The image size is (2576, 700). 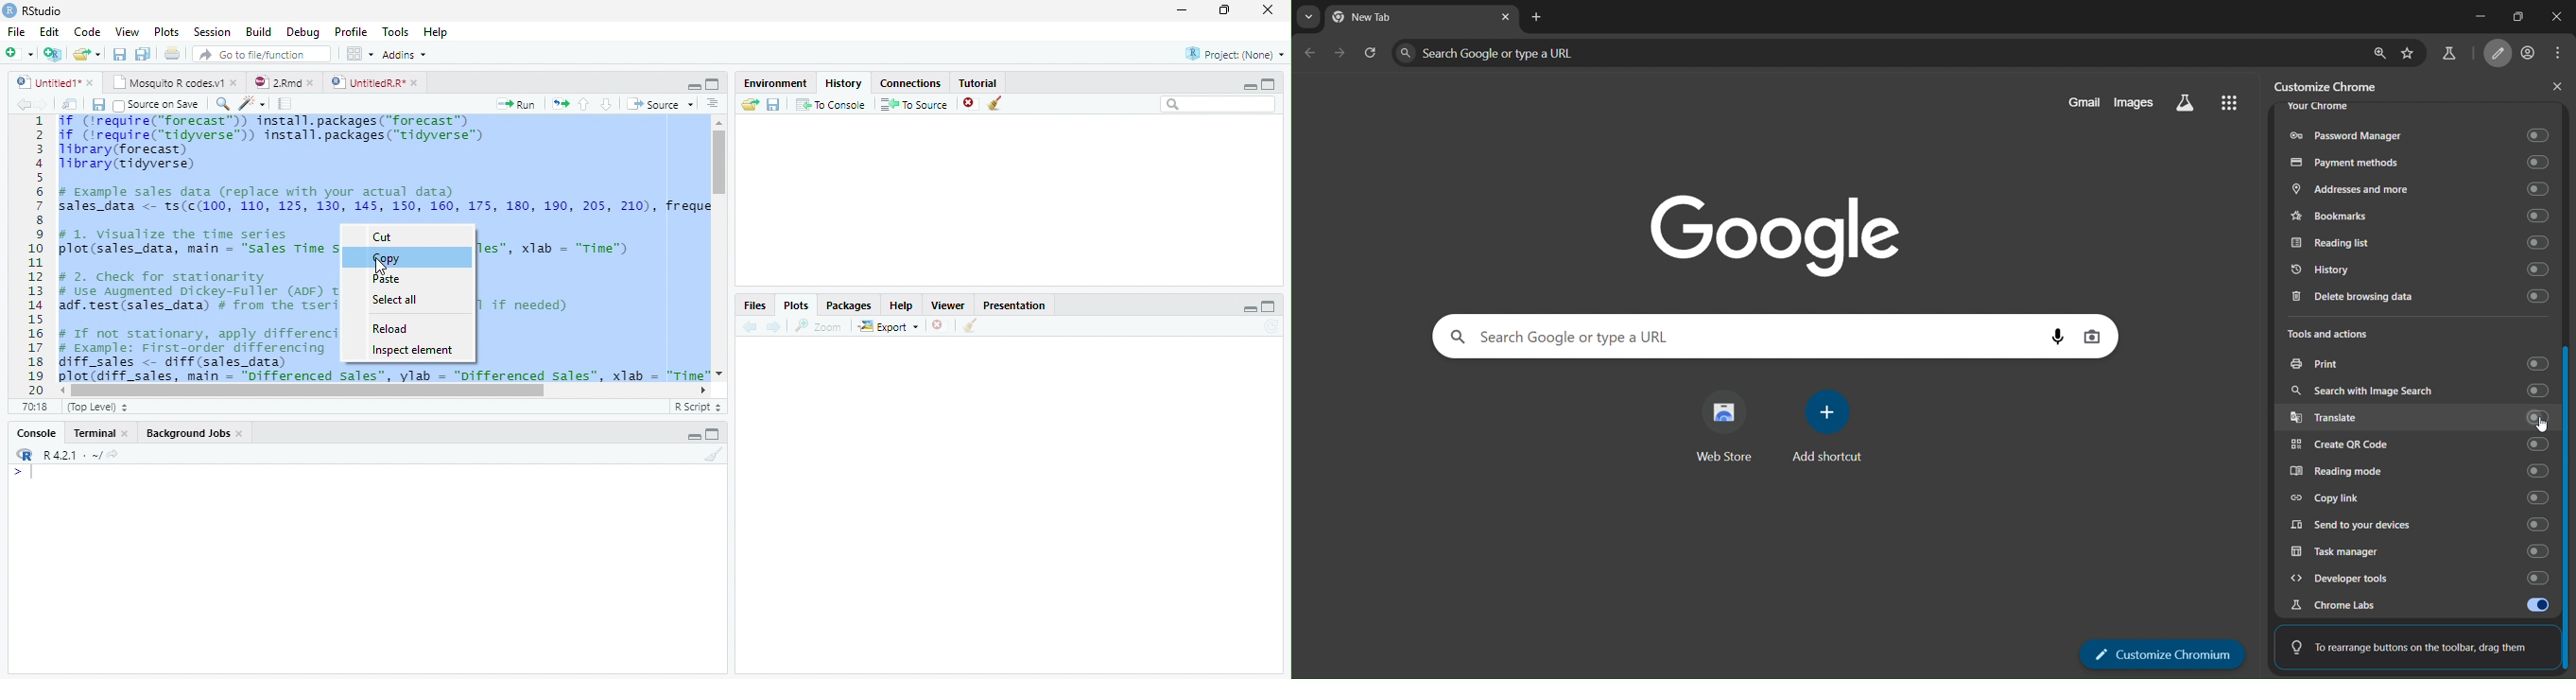 What do you see at coordinates (969, 101) in the screenshot?
I see `Delete` at bounding box center [969, 101].